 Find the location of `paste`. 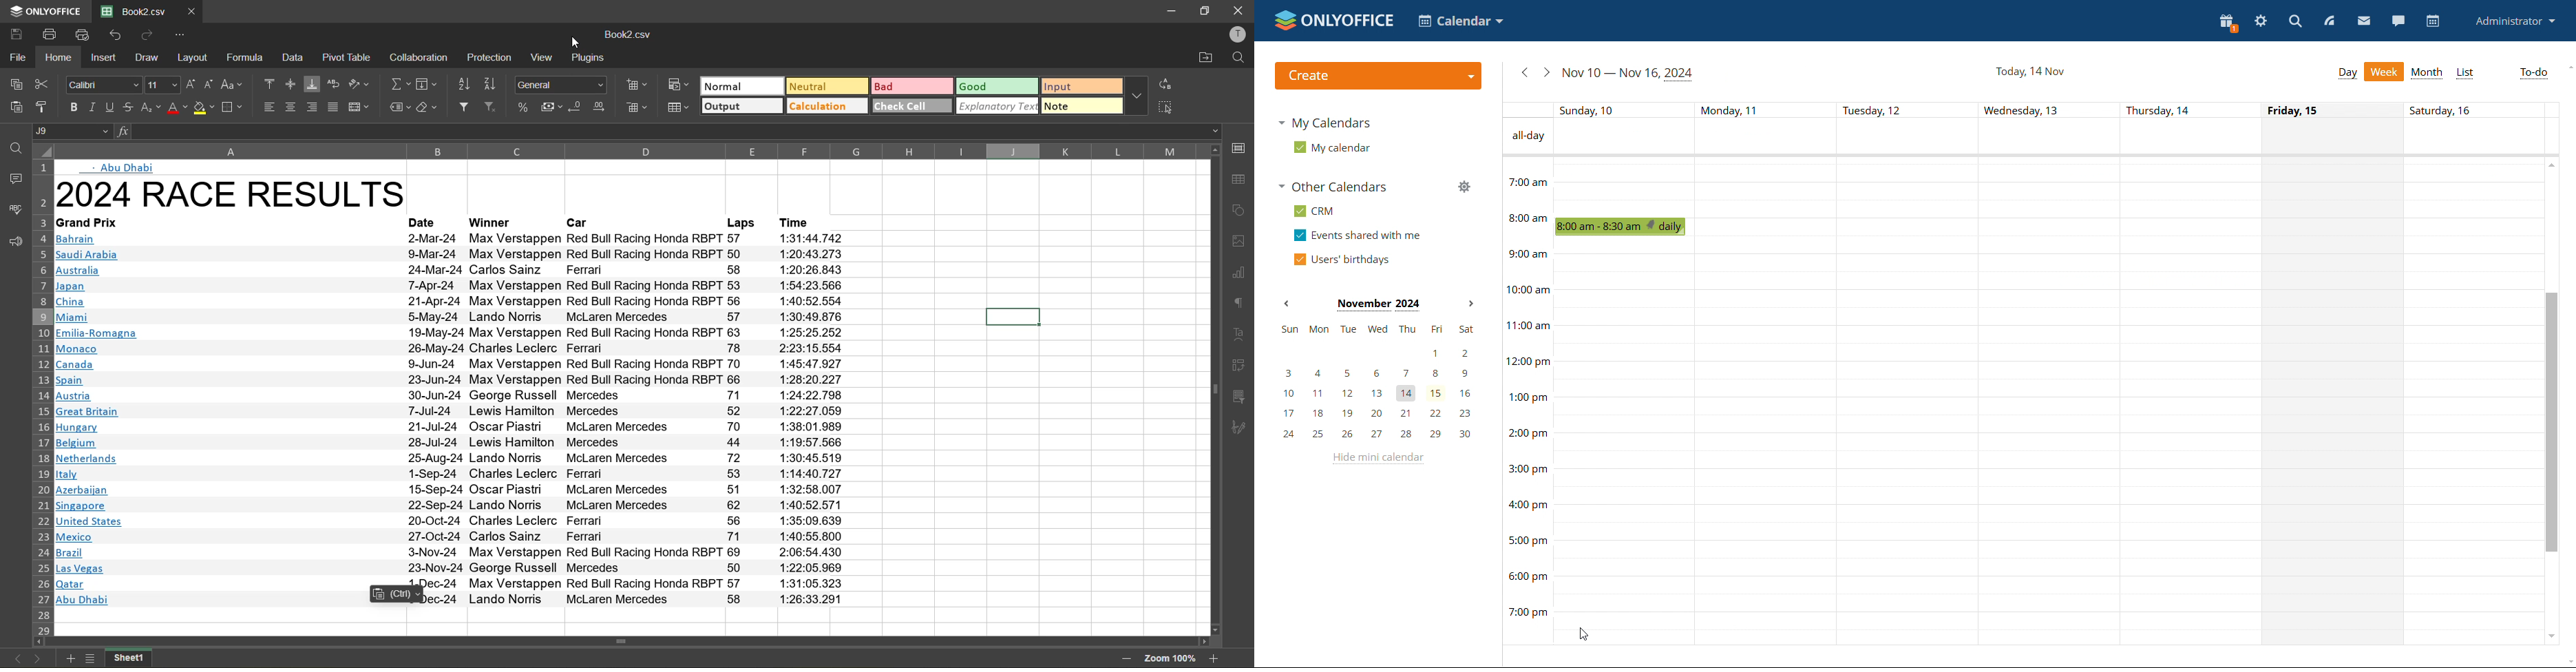

paste is located at coordinates (15, 107).